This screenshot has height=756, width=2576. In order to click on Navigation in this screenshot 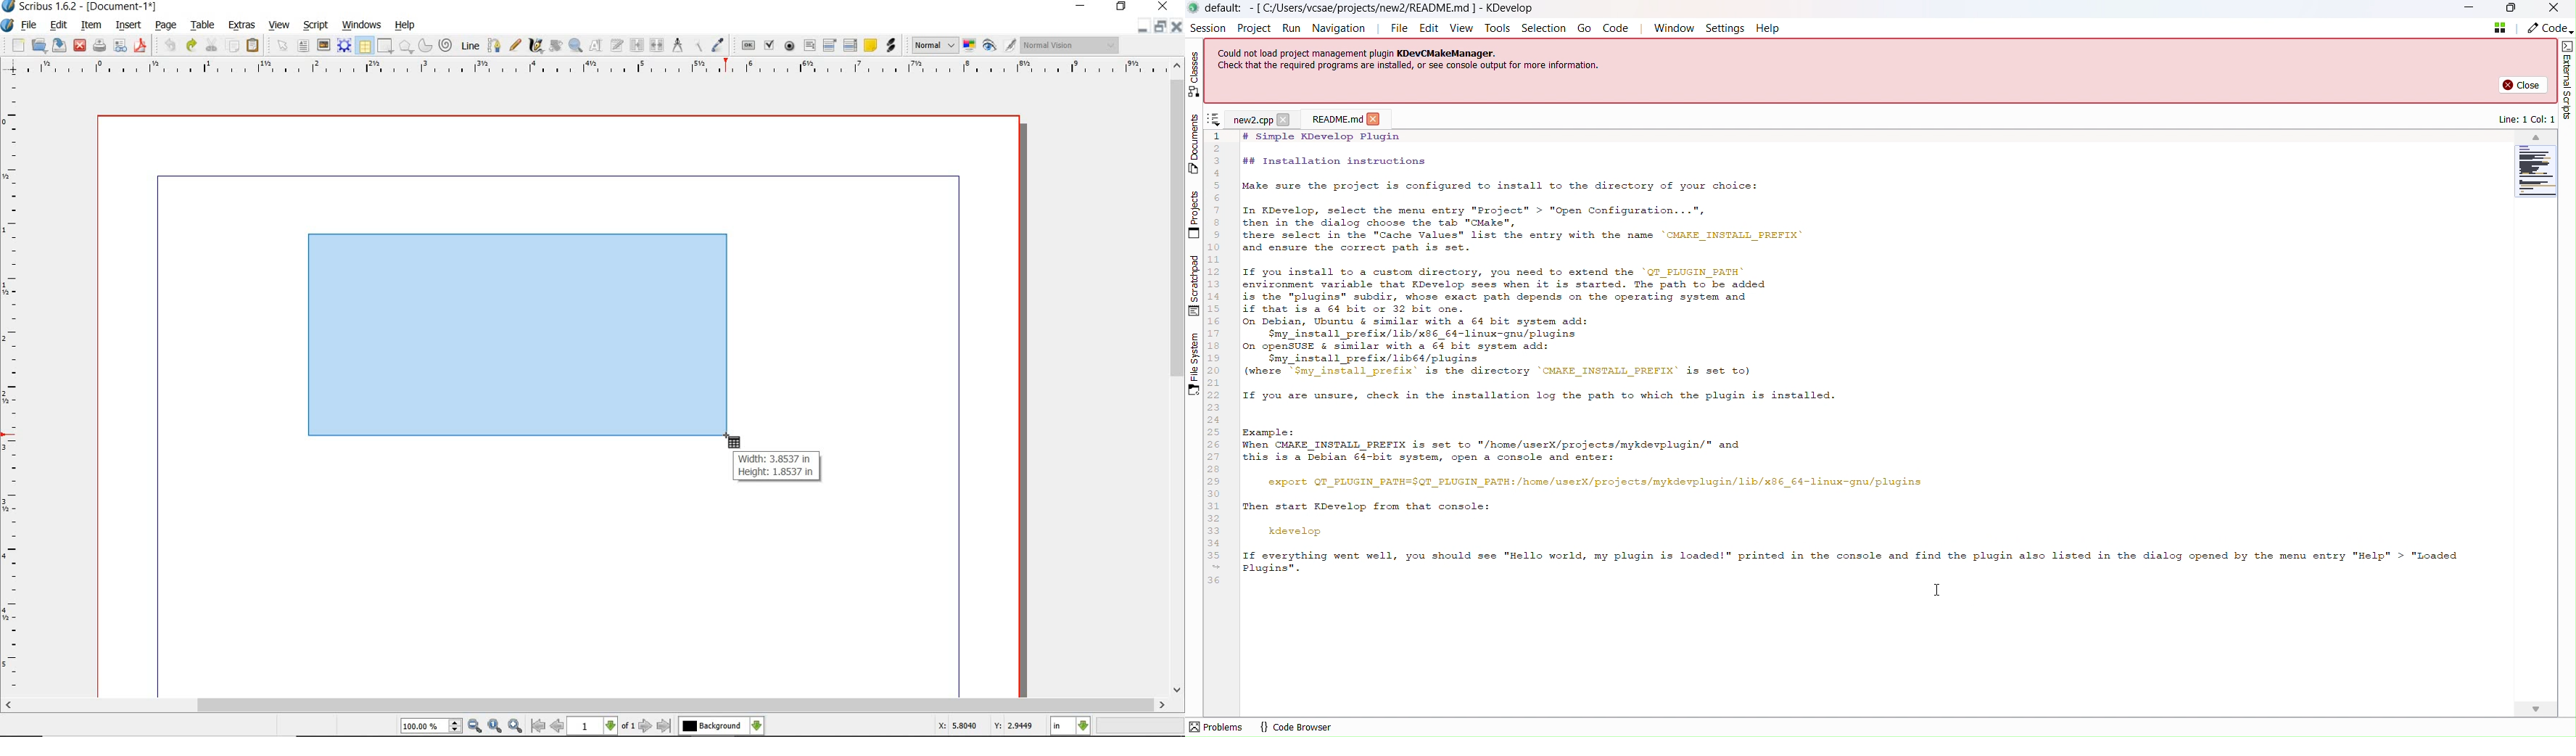, I will do `click(1343, 28)`.